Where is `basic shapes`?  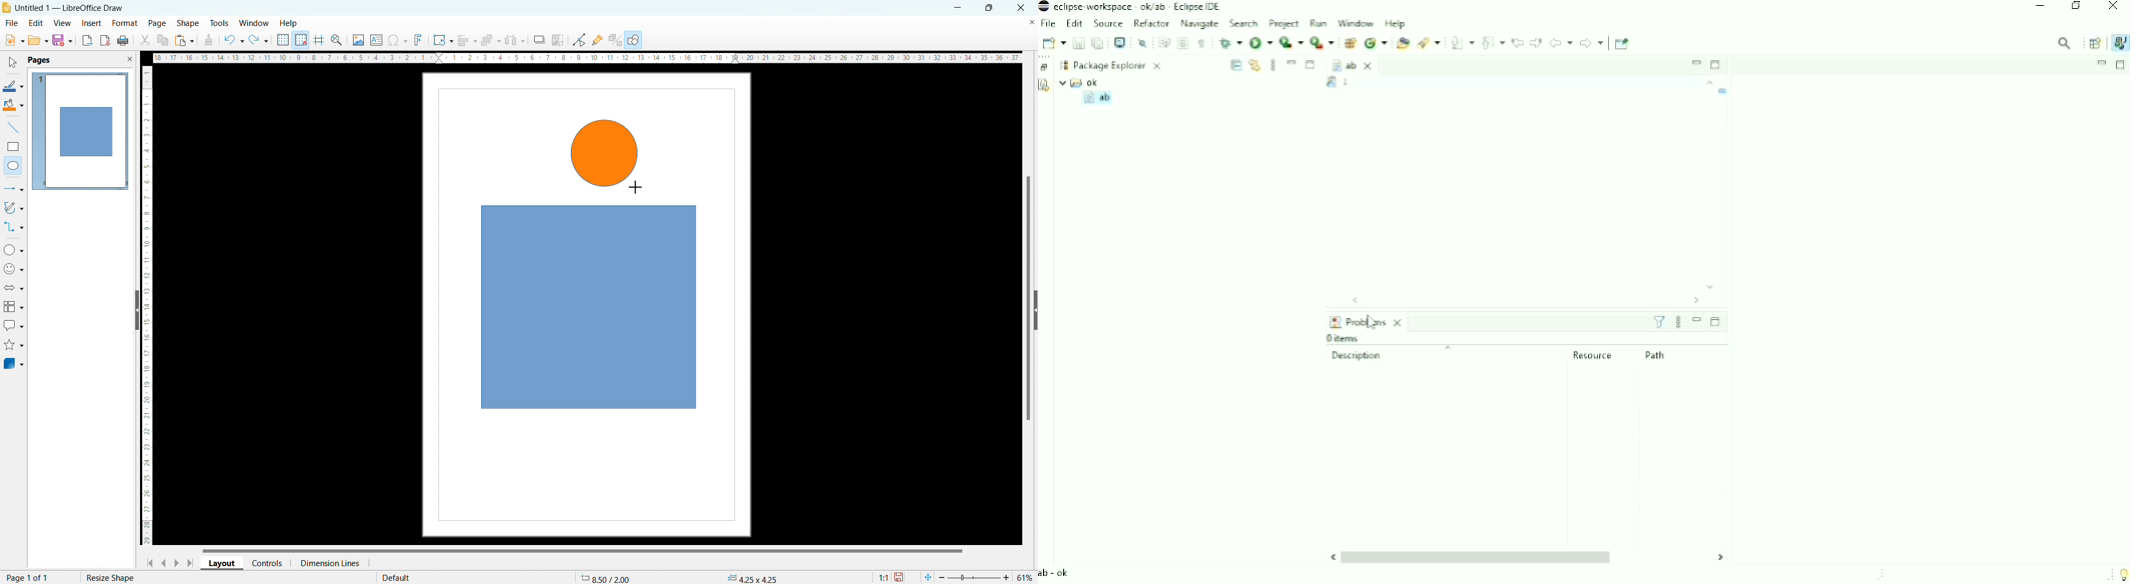 basic shapes is located at coordinates (14, 249).